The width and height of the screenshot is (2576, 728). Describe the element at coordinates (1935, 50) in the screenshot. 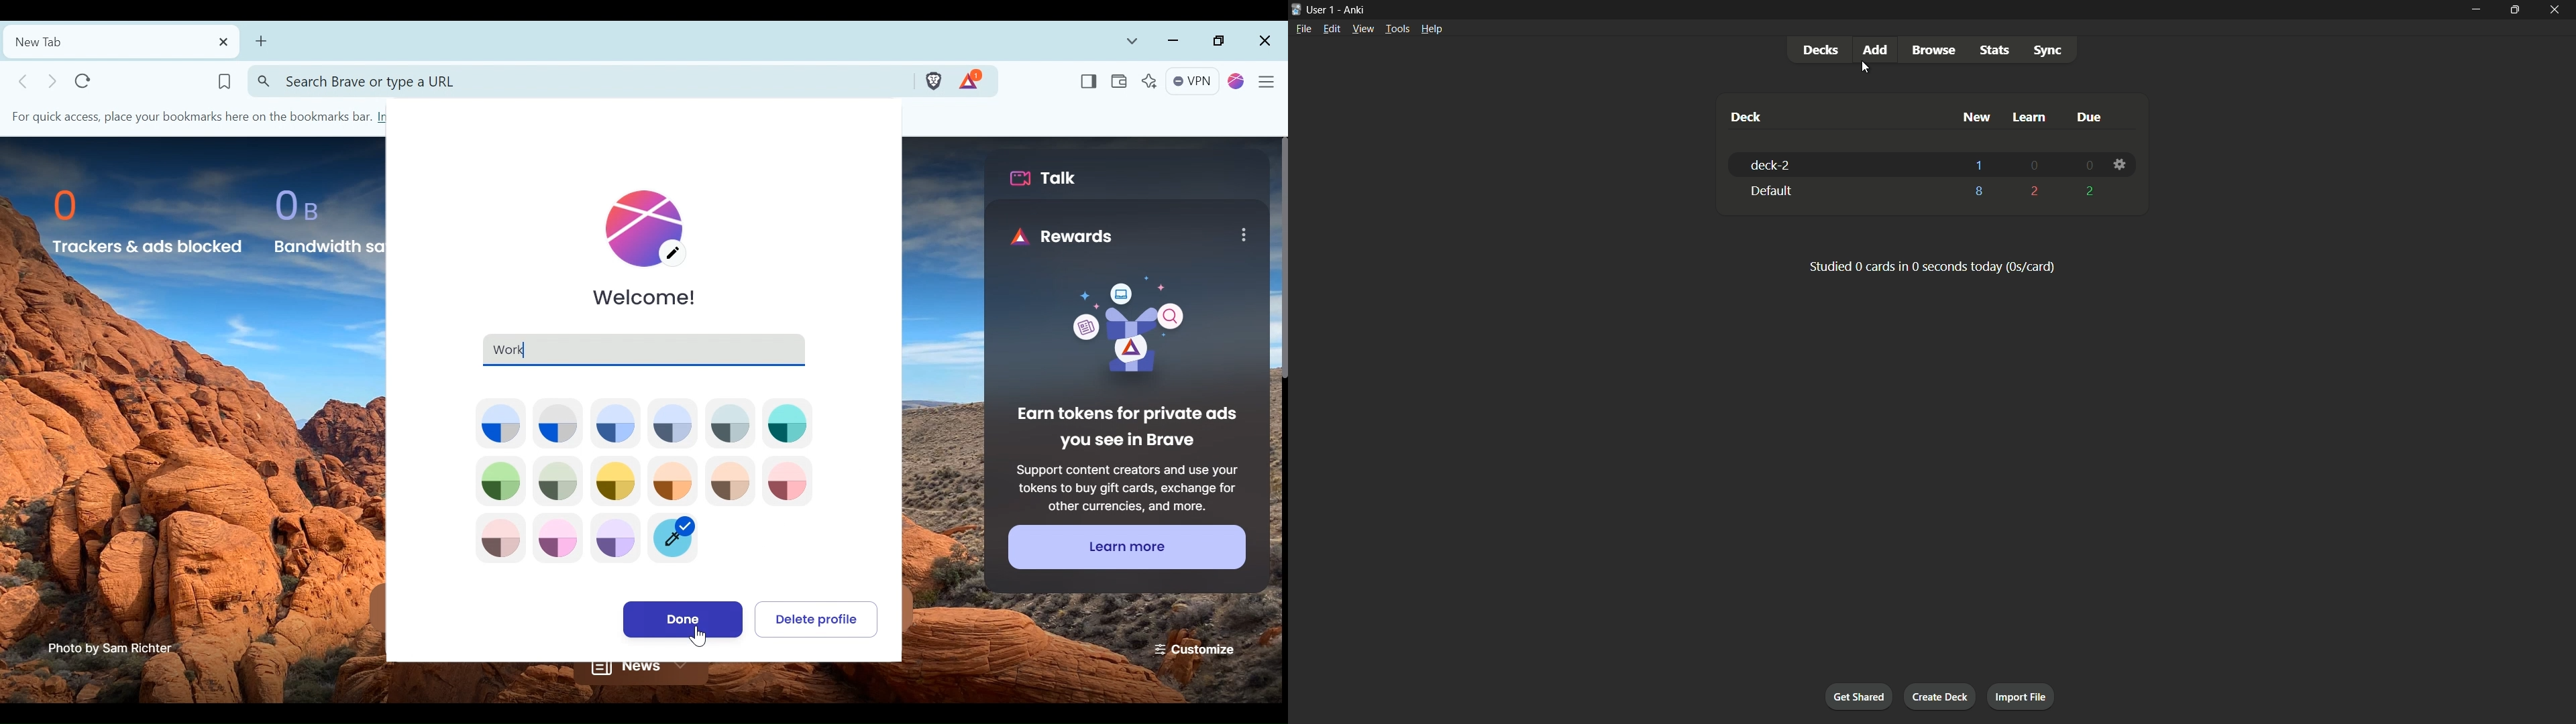

I see `browse` at that location.